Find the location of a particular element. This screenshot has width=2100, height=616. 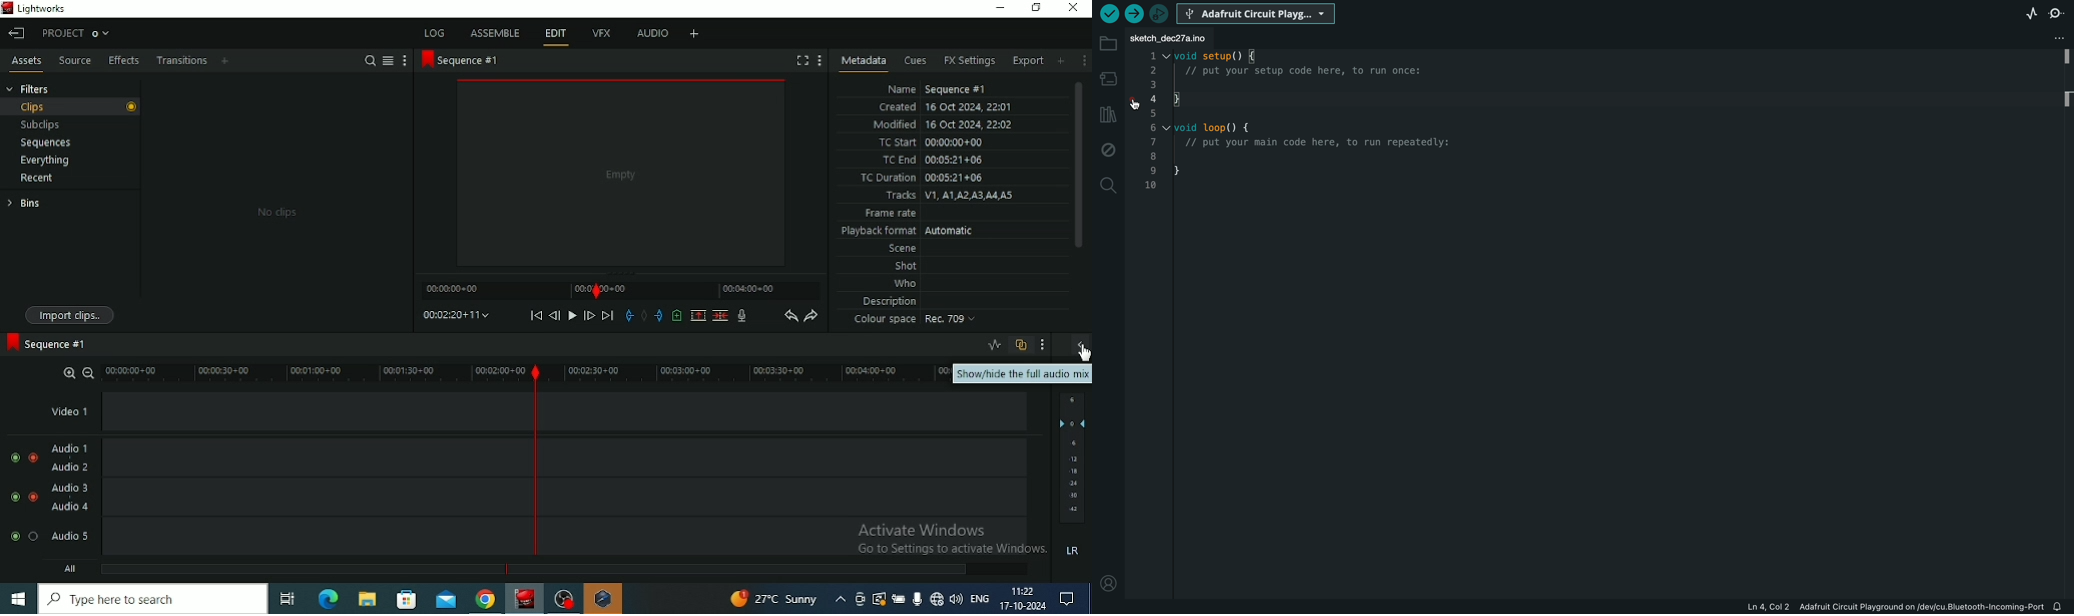

Description is located at coordinates (891, 300).